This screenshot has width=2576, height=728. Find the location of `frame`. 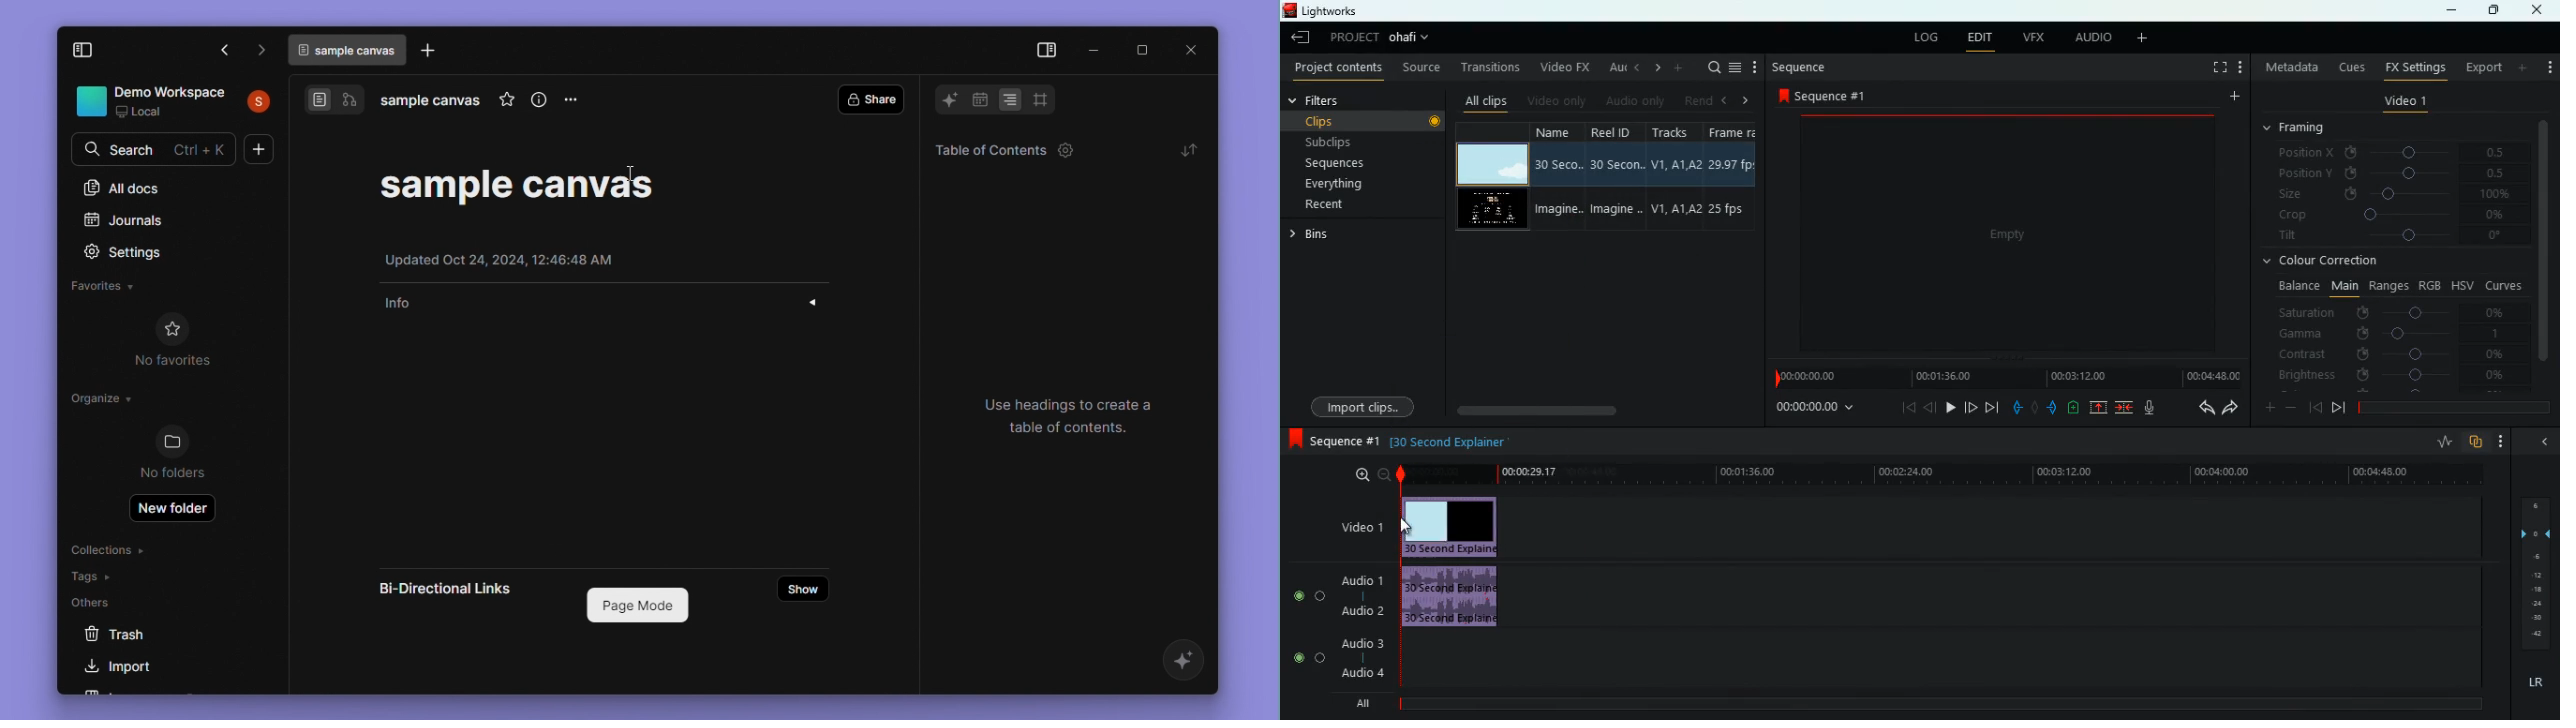

frame is located at coordinates (1737, 131).